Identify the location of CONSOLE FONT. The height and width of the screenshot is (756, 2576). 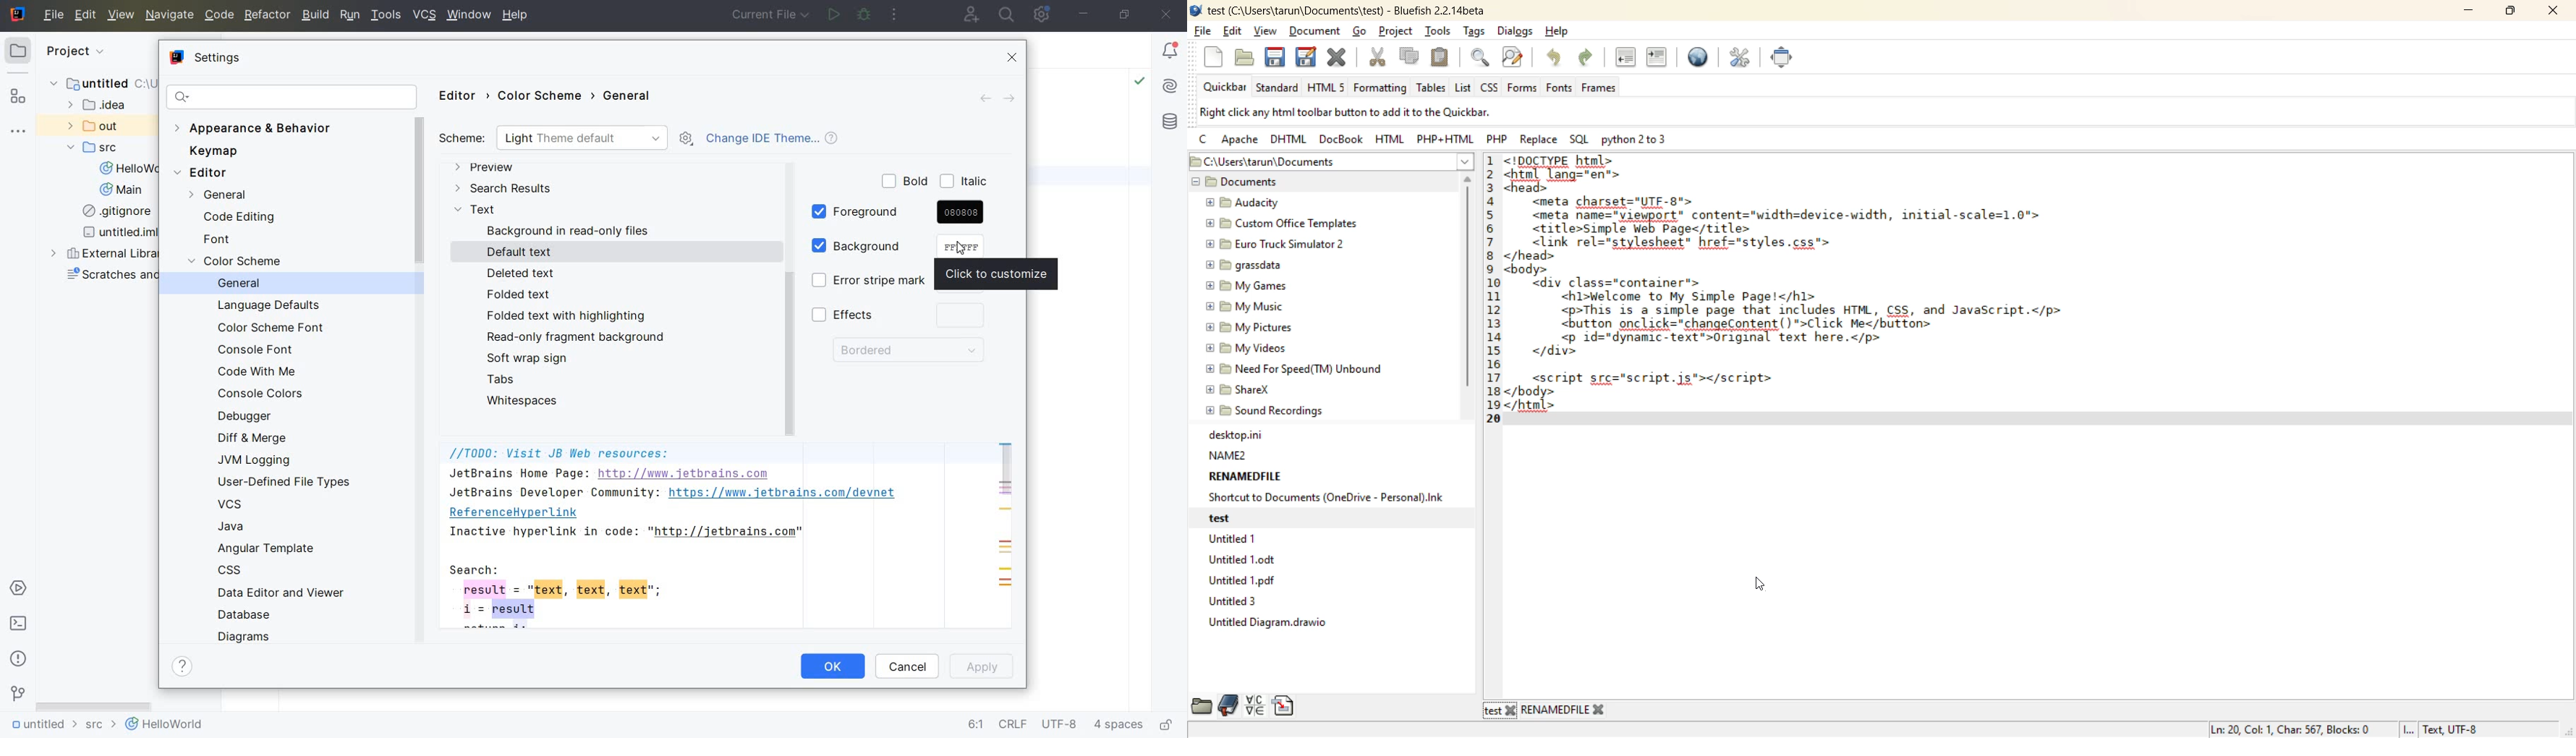
(257, 349).